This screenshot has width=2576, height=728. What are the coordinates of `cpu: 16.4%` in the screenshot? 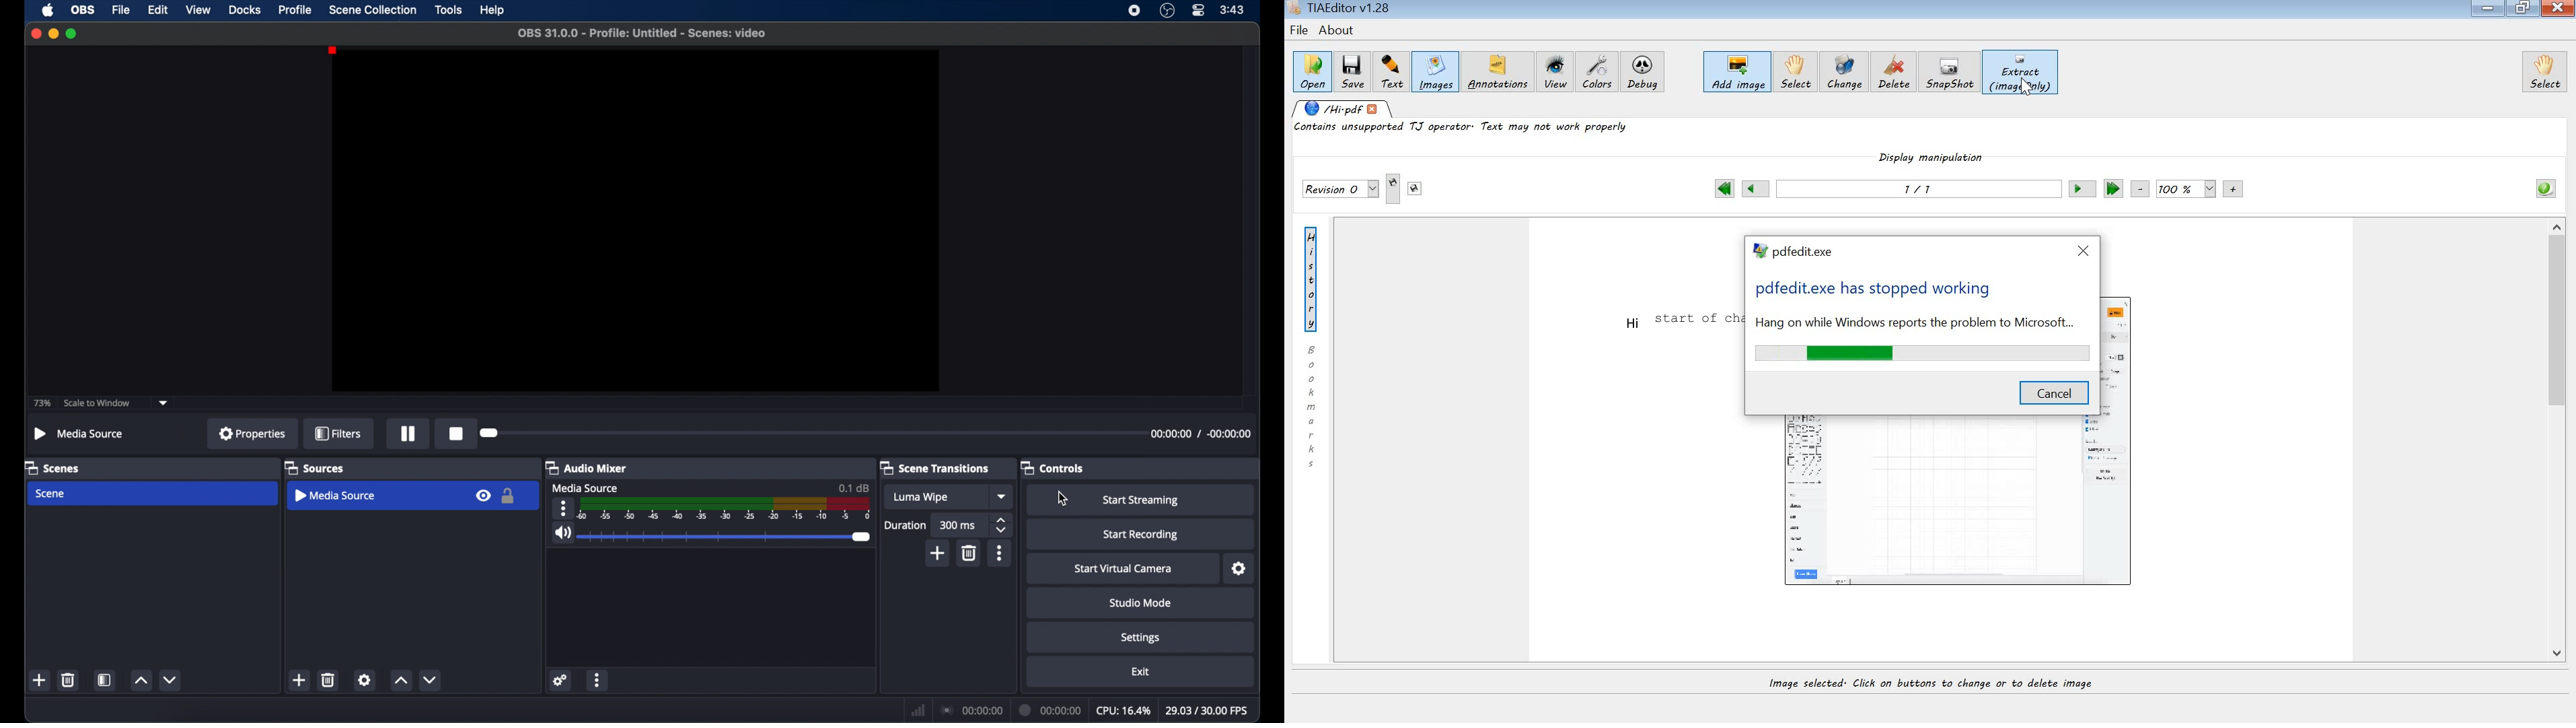 It's located at (1123, 711).